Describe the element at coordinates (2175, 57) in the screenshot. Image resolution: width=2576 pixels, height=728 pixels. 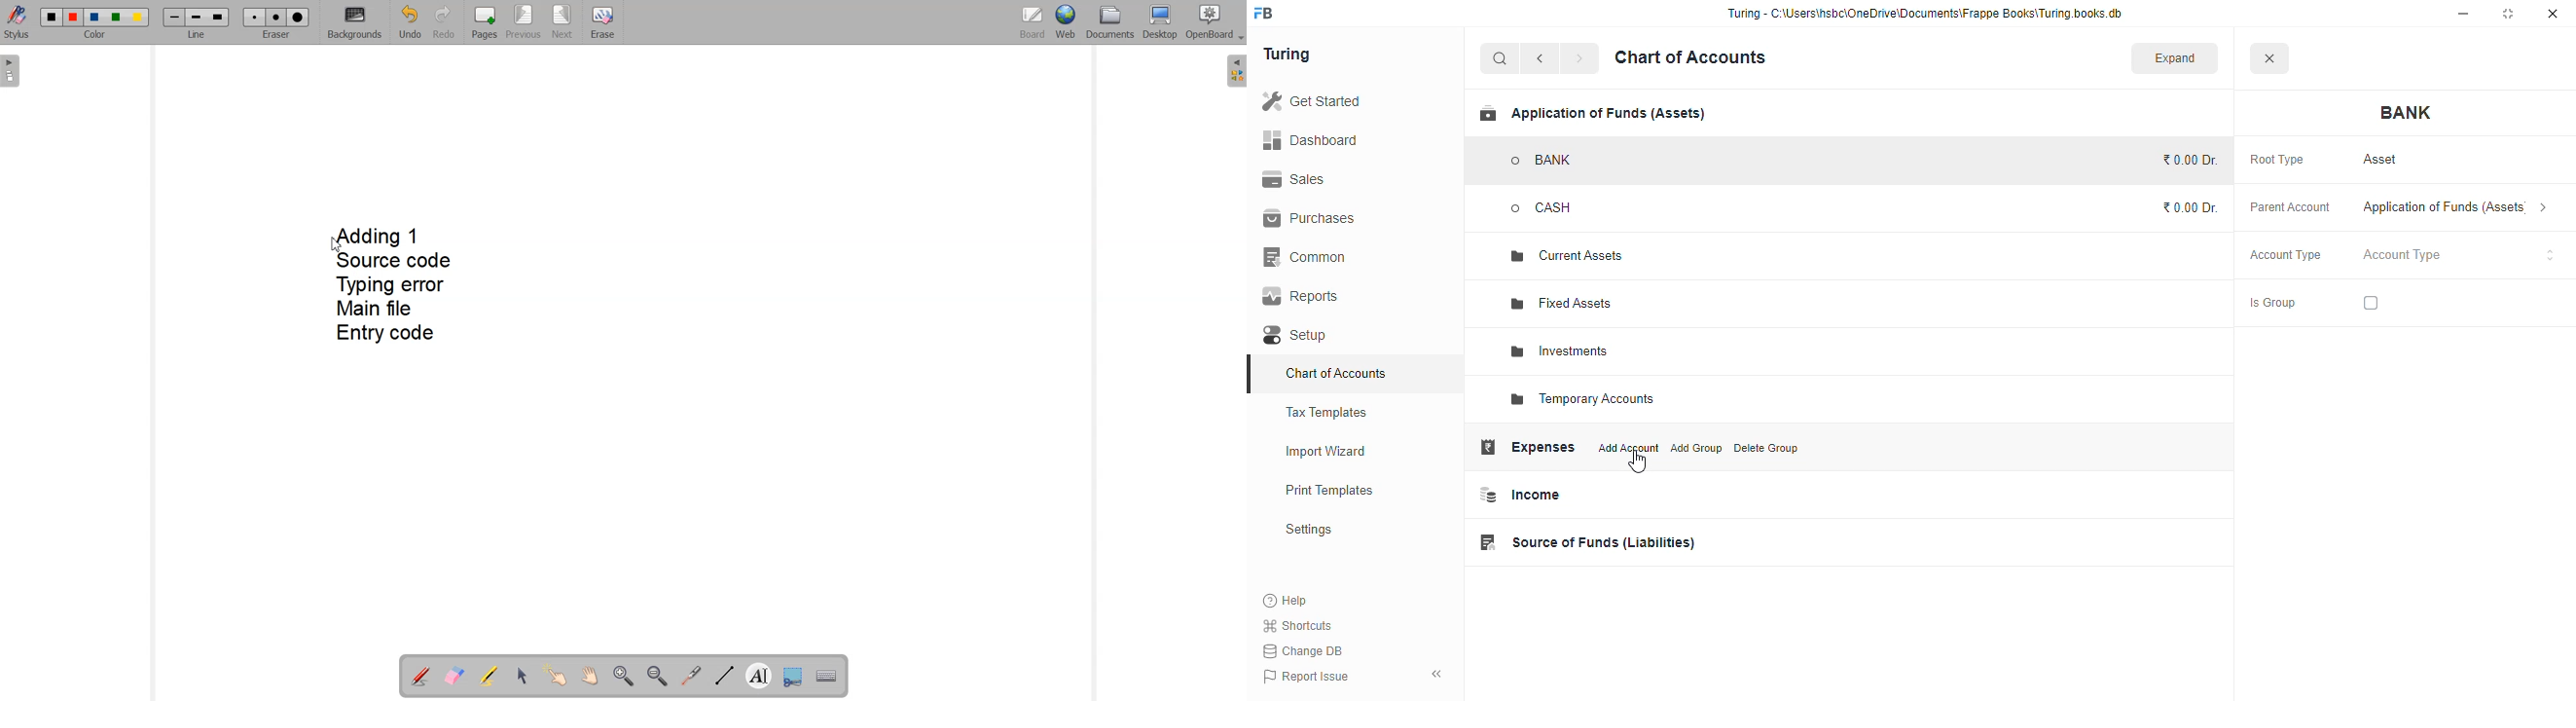
I see `expand` at that location.